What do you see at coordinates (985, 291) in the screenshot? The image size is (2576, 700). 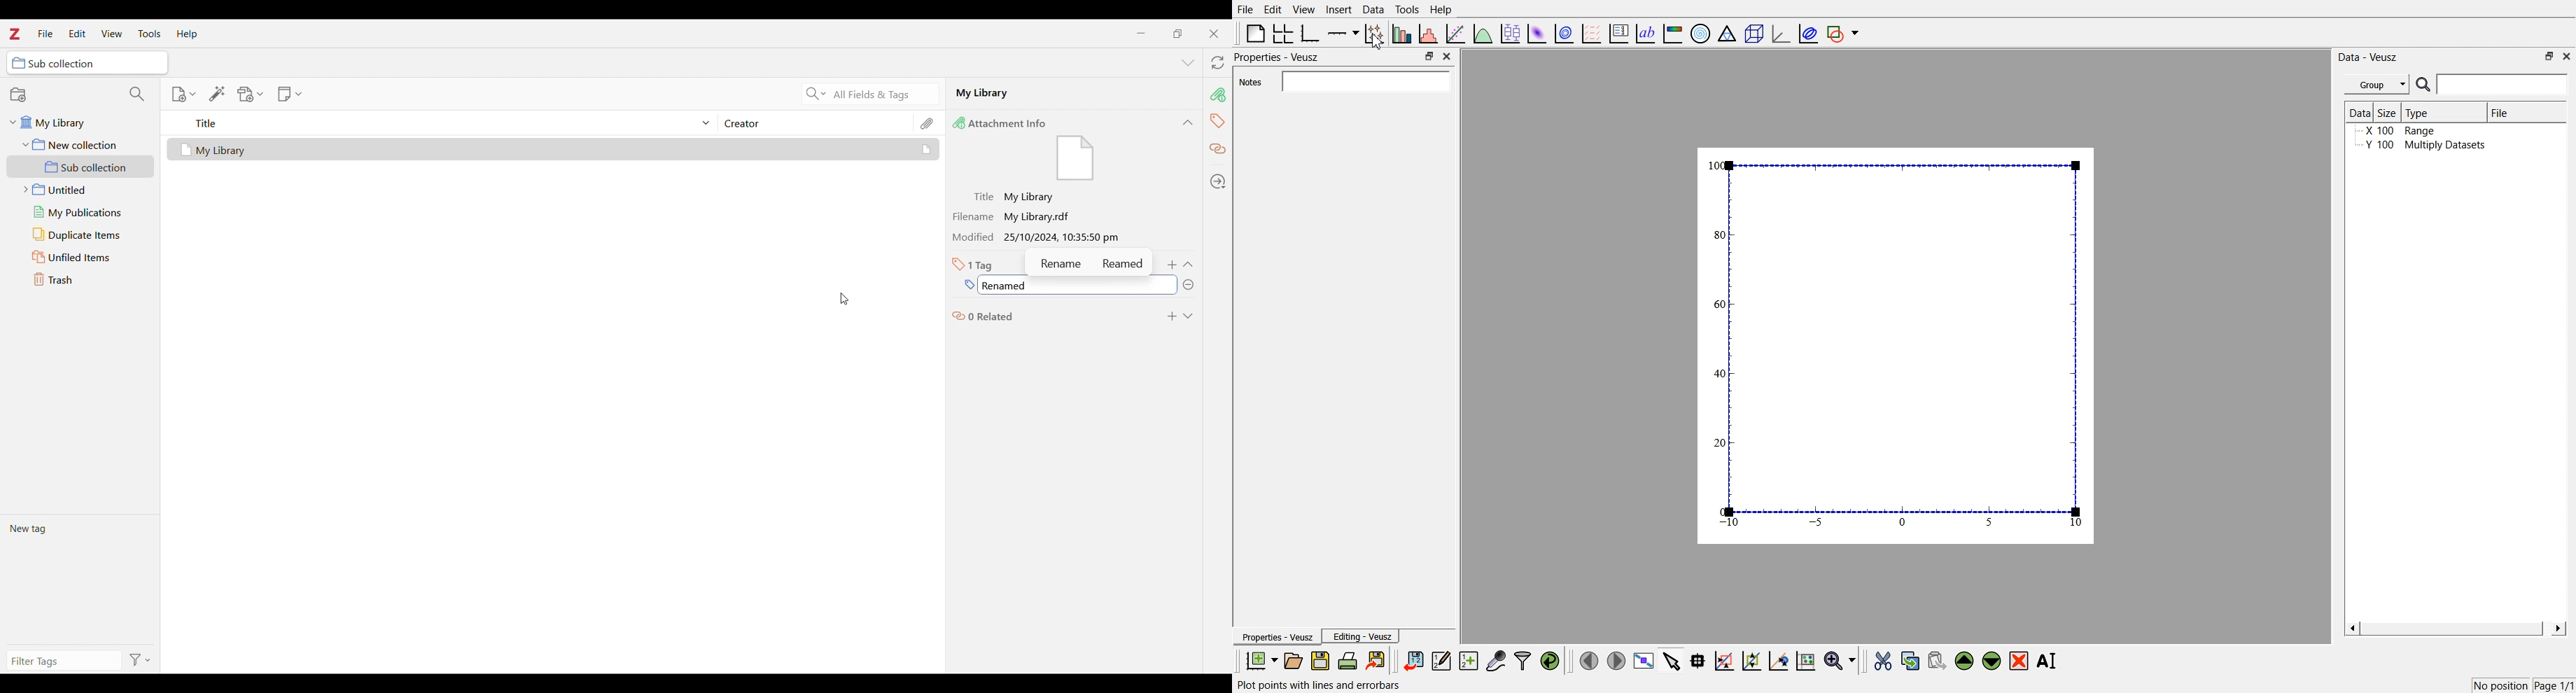 I see `Cursor position unchanged` at bounding box center [985, 291].